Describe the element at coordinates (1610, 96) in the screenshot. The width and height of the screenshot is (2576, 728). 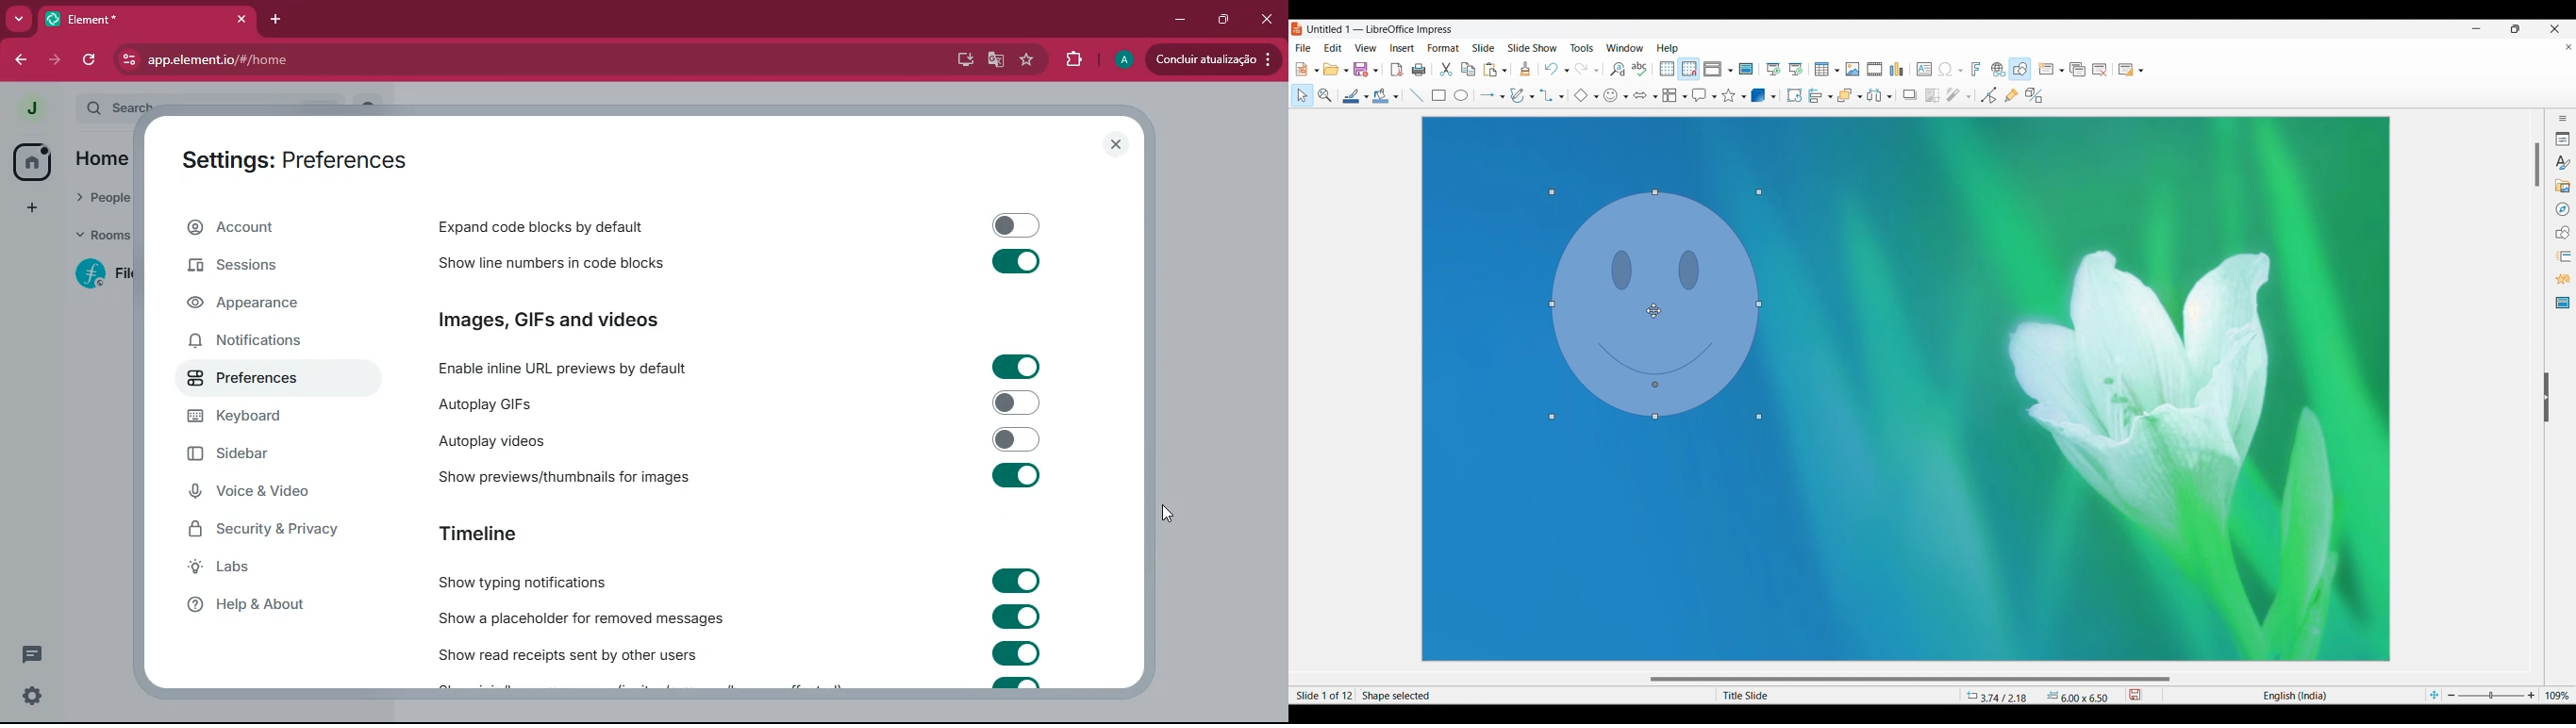
I see `Selected symbol` at that location.